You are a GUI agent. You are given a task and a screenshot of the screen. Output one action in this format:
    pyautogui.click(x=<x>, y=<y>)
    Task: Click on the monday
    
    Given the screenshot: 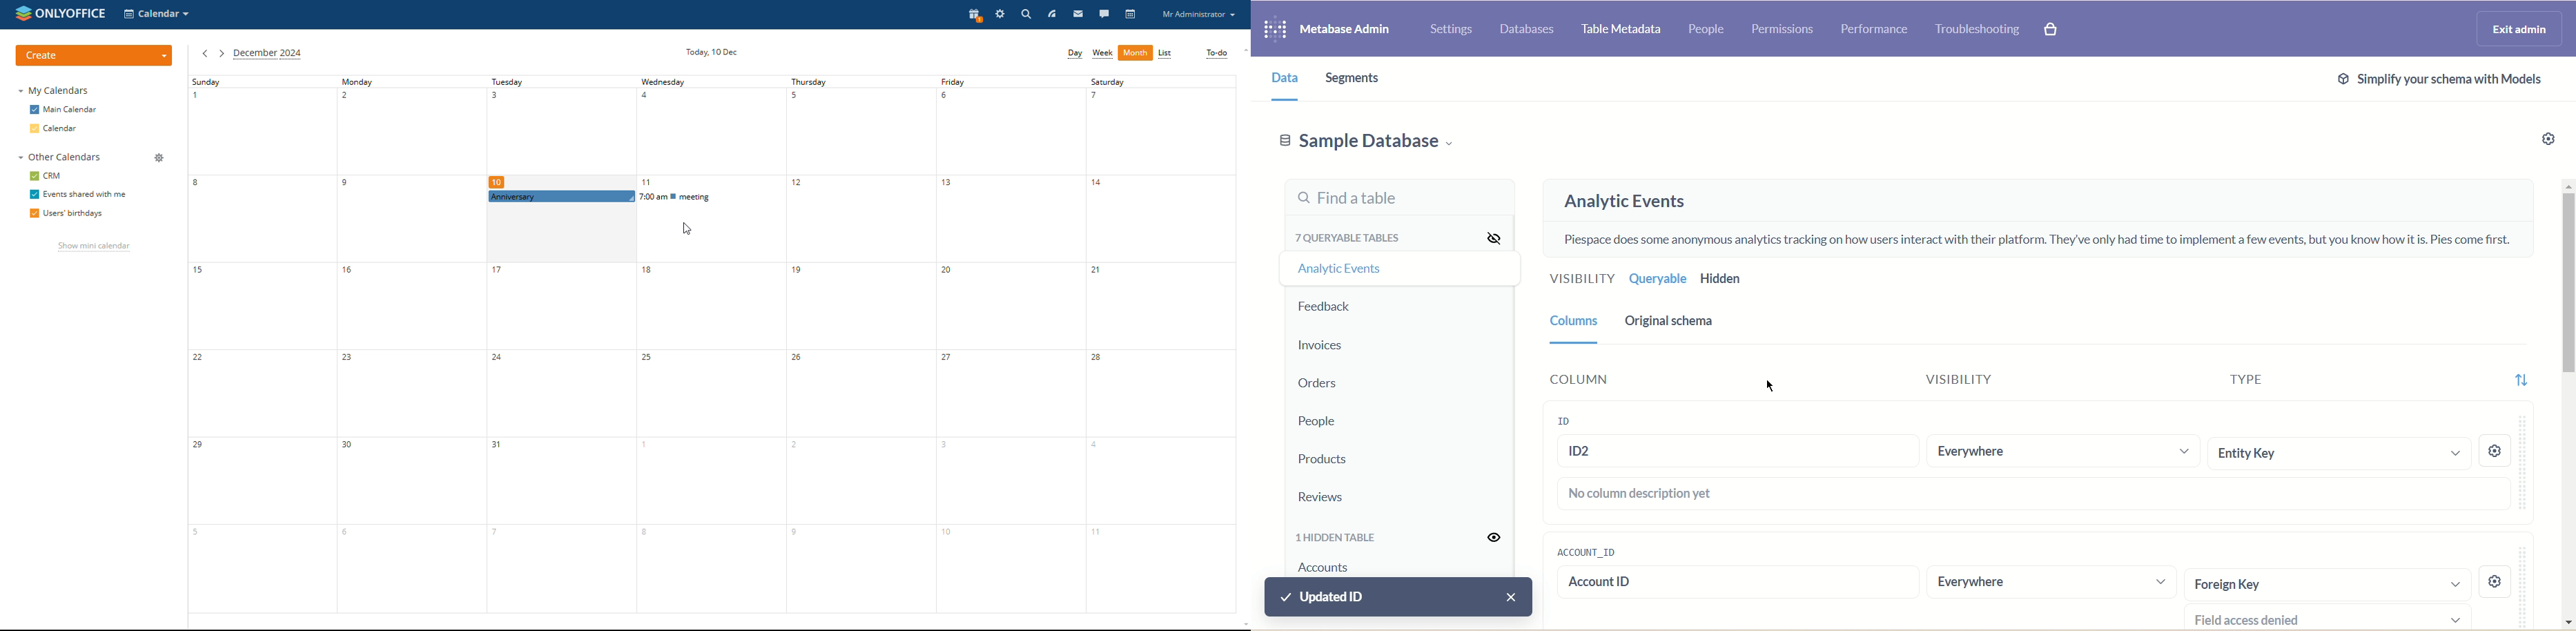 What is the action you would take?
    pyautogui.click(x=411, y=344)
    